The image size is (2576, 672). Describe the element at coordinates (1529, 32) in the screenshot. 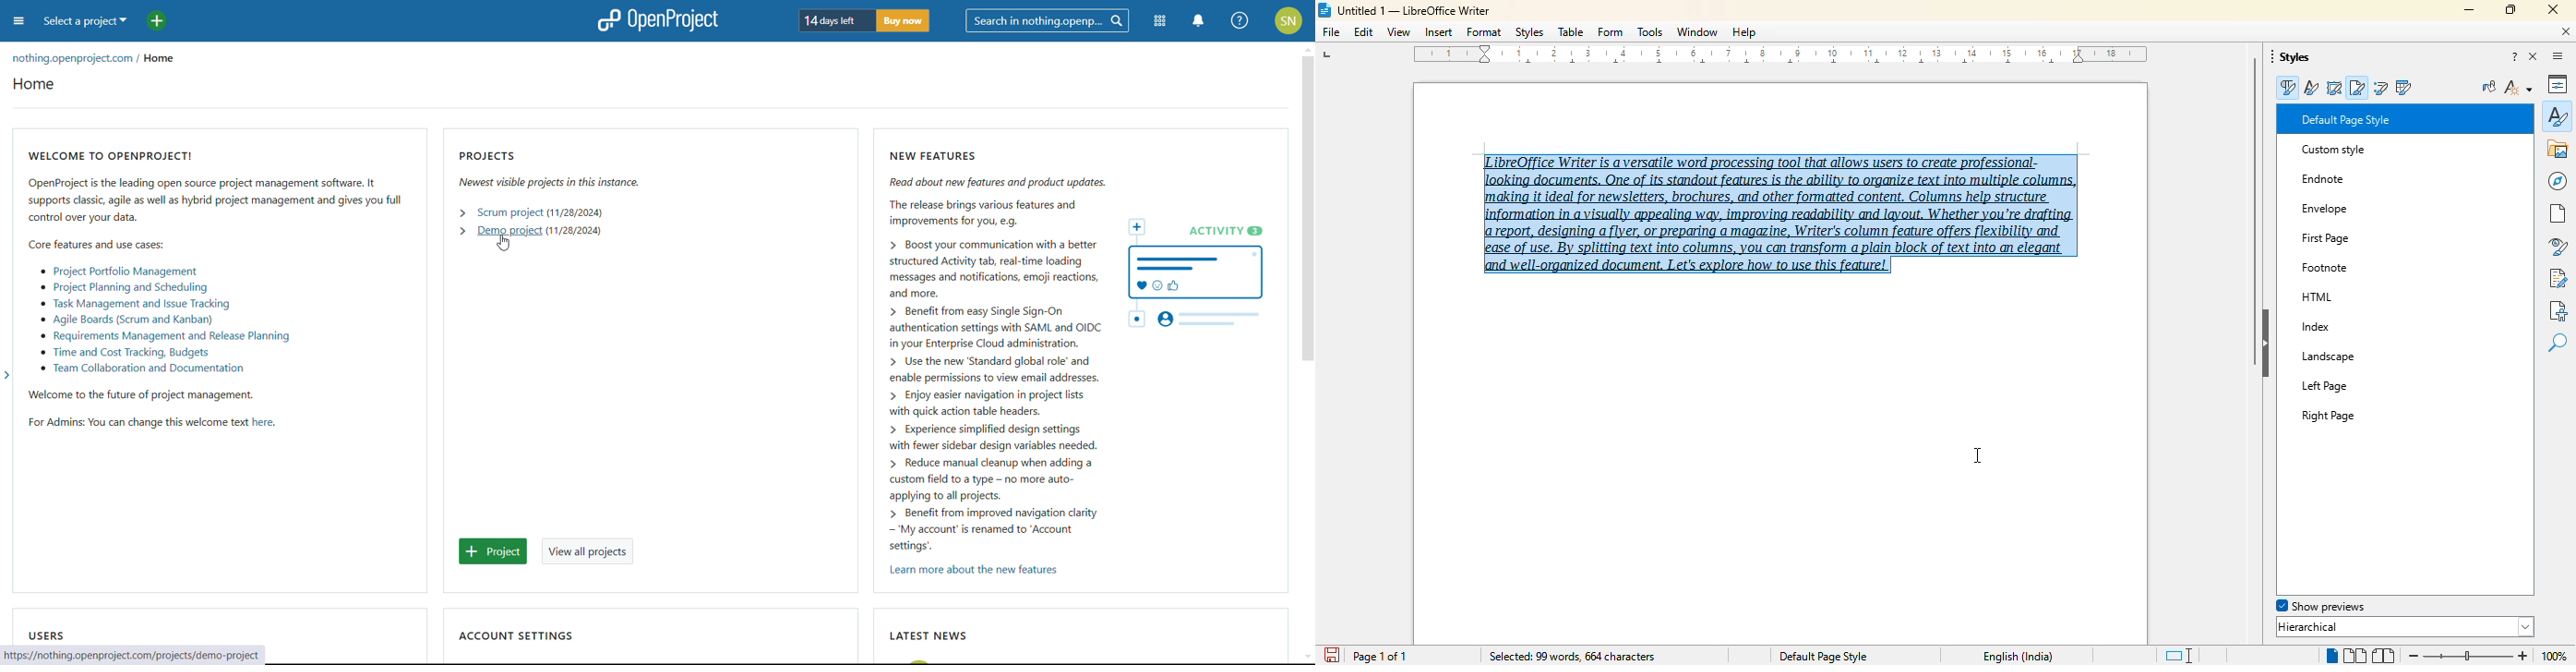

I see `styles` at that location.